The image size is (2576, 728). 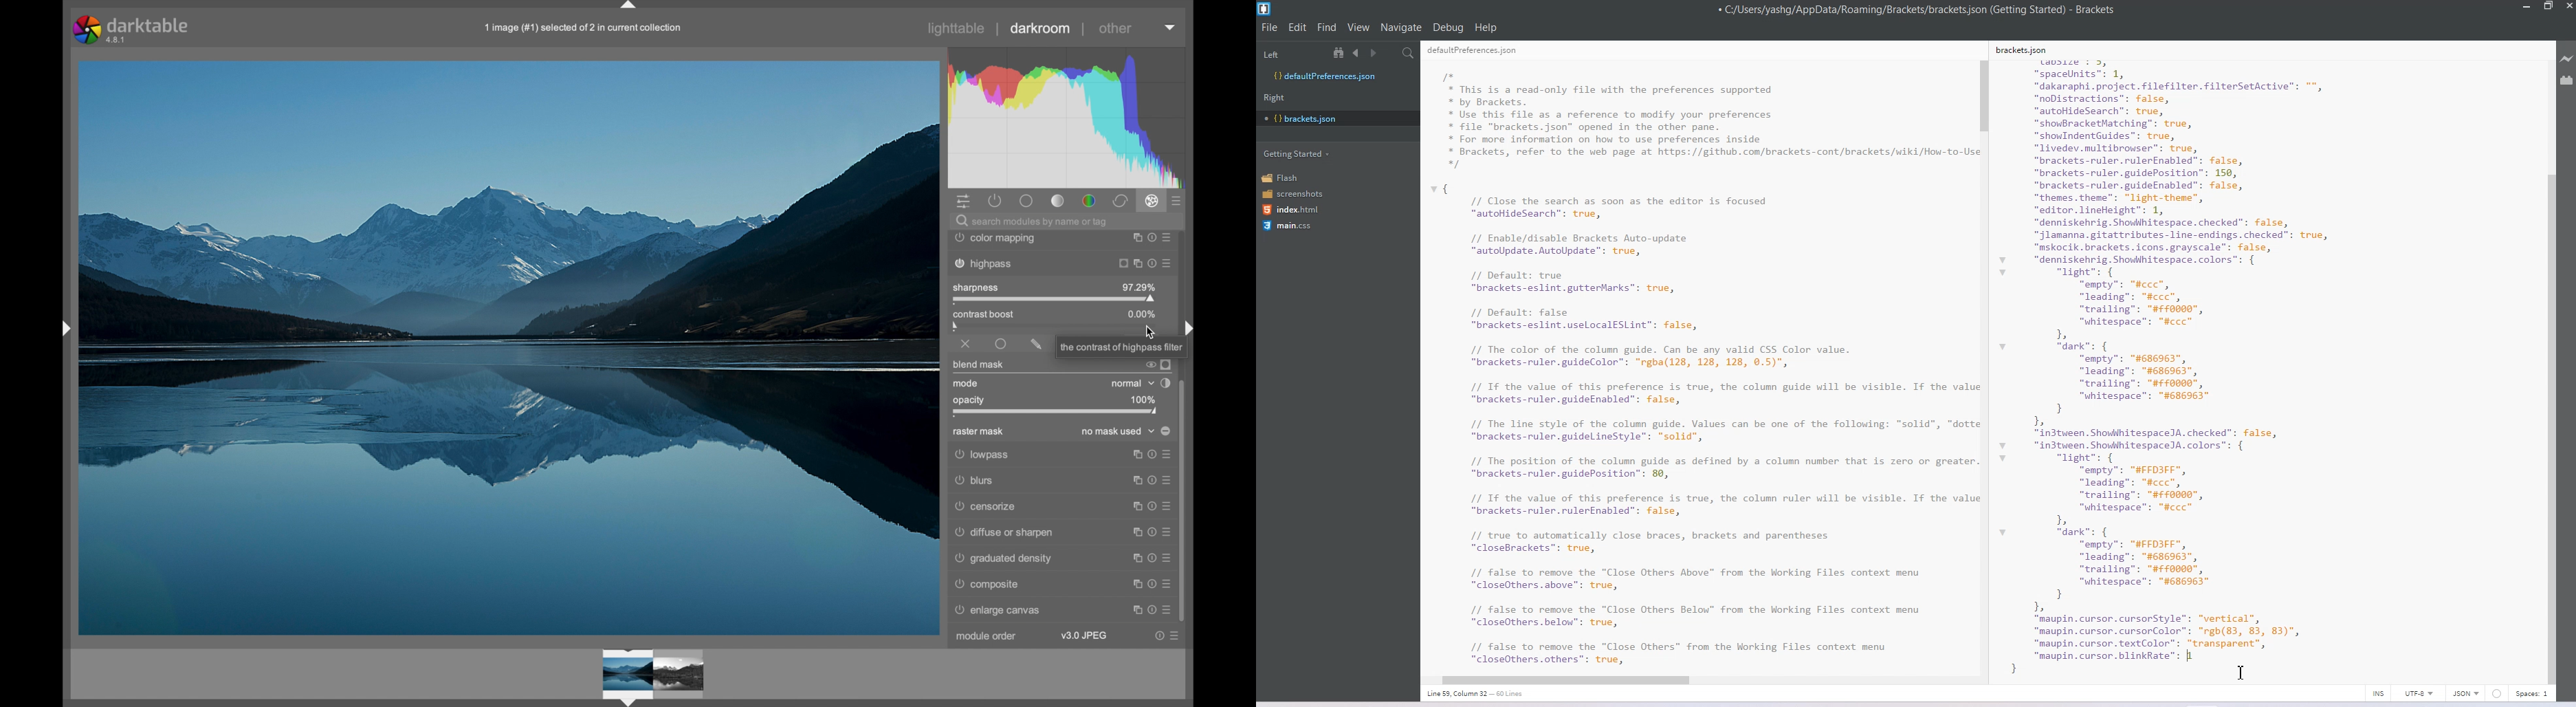 What do you see at coordinates (978, 365) in the screenshot?
I see `blend mask` at bounding box center [978, 365].